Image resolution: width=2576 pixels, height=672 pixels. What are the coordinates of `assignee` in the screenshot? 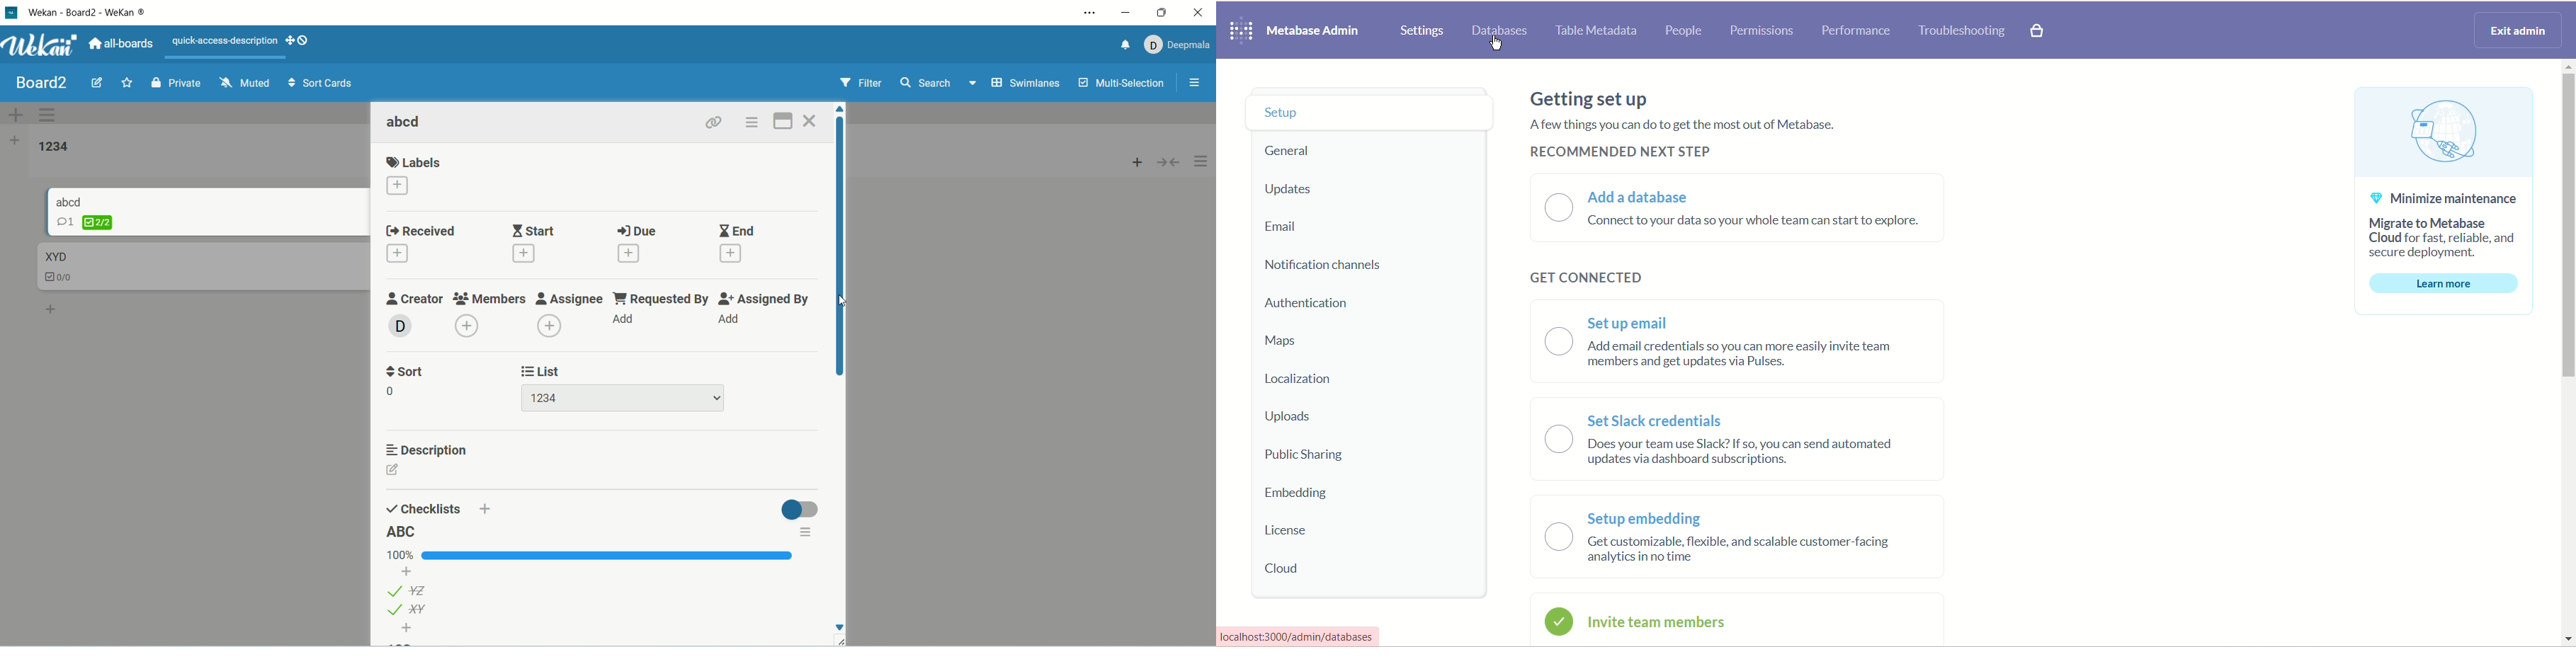 It's located at (569, 299).